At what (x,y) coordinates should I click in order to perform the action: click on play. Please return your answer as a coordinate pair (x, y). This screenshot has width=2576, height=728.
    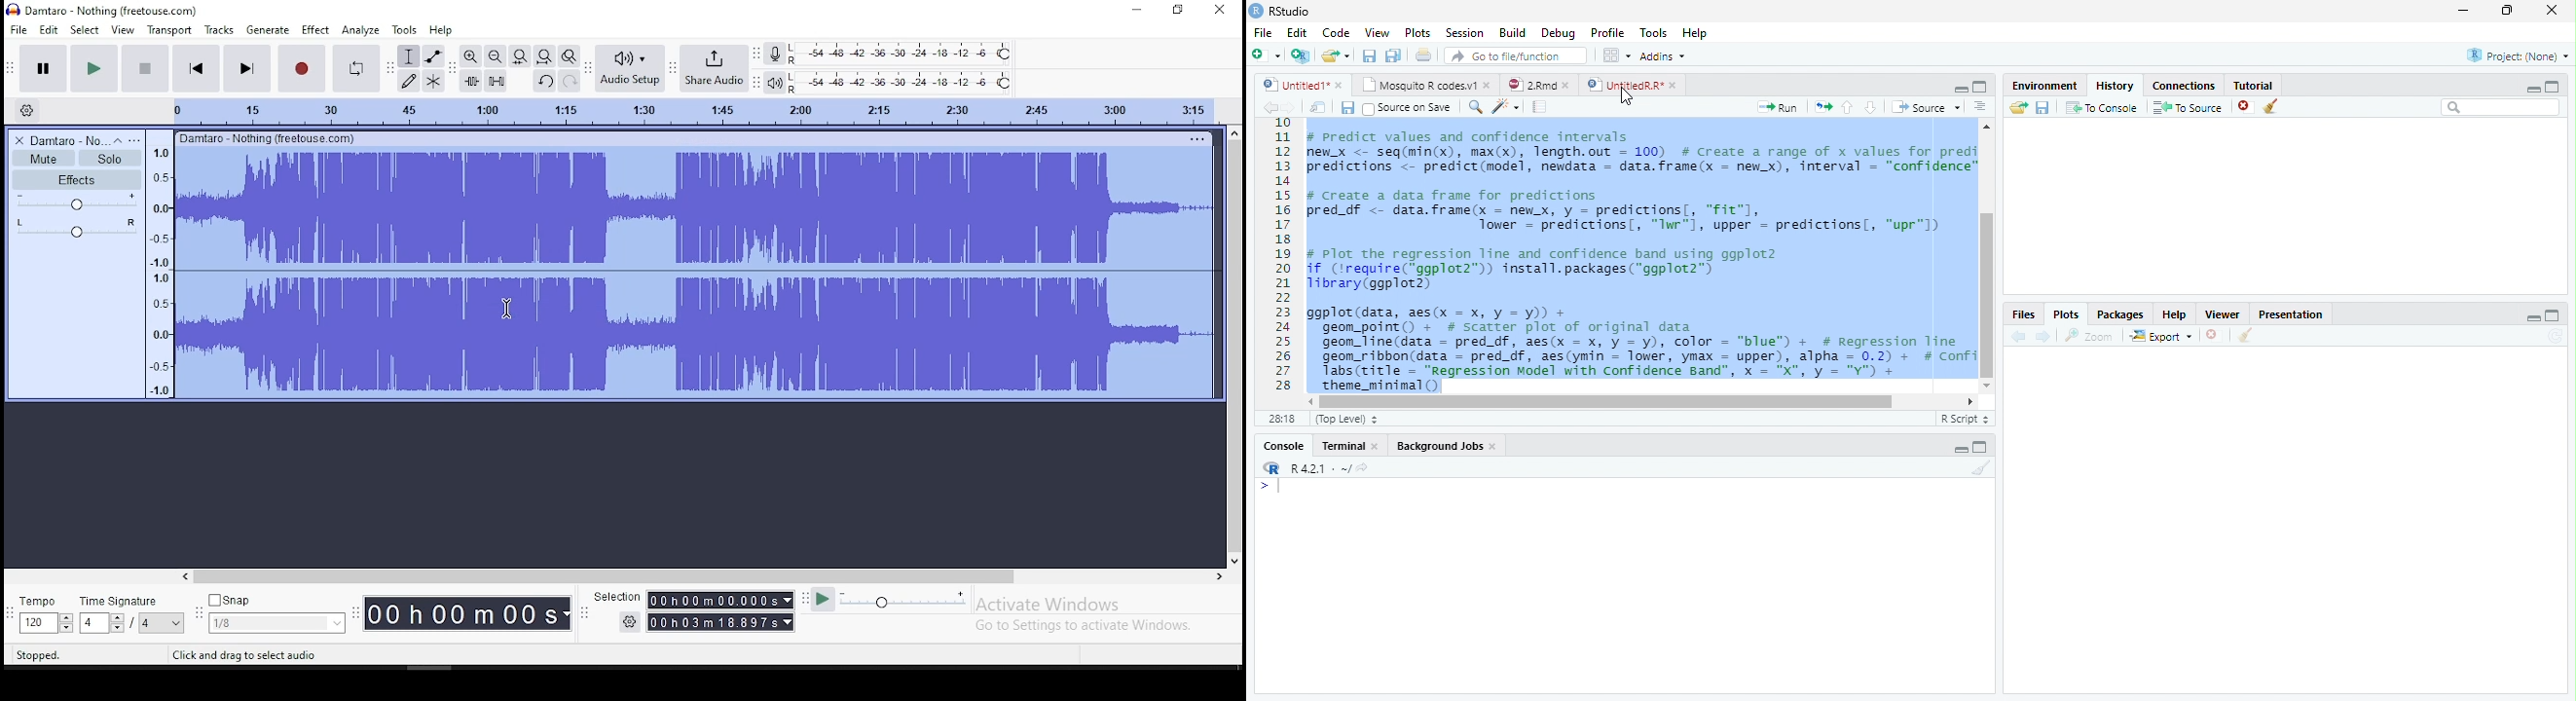
    Looking at the image, I should click on (92, 68).